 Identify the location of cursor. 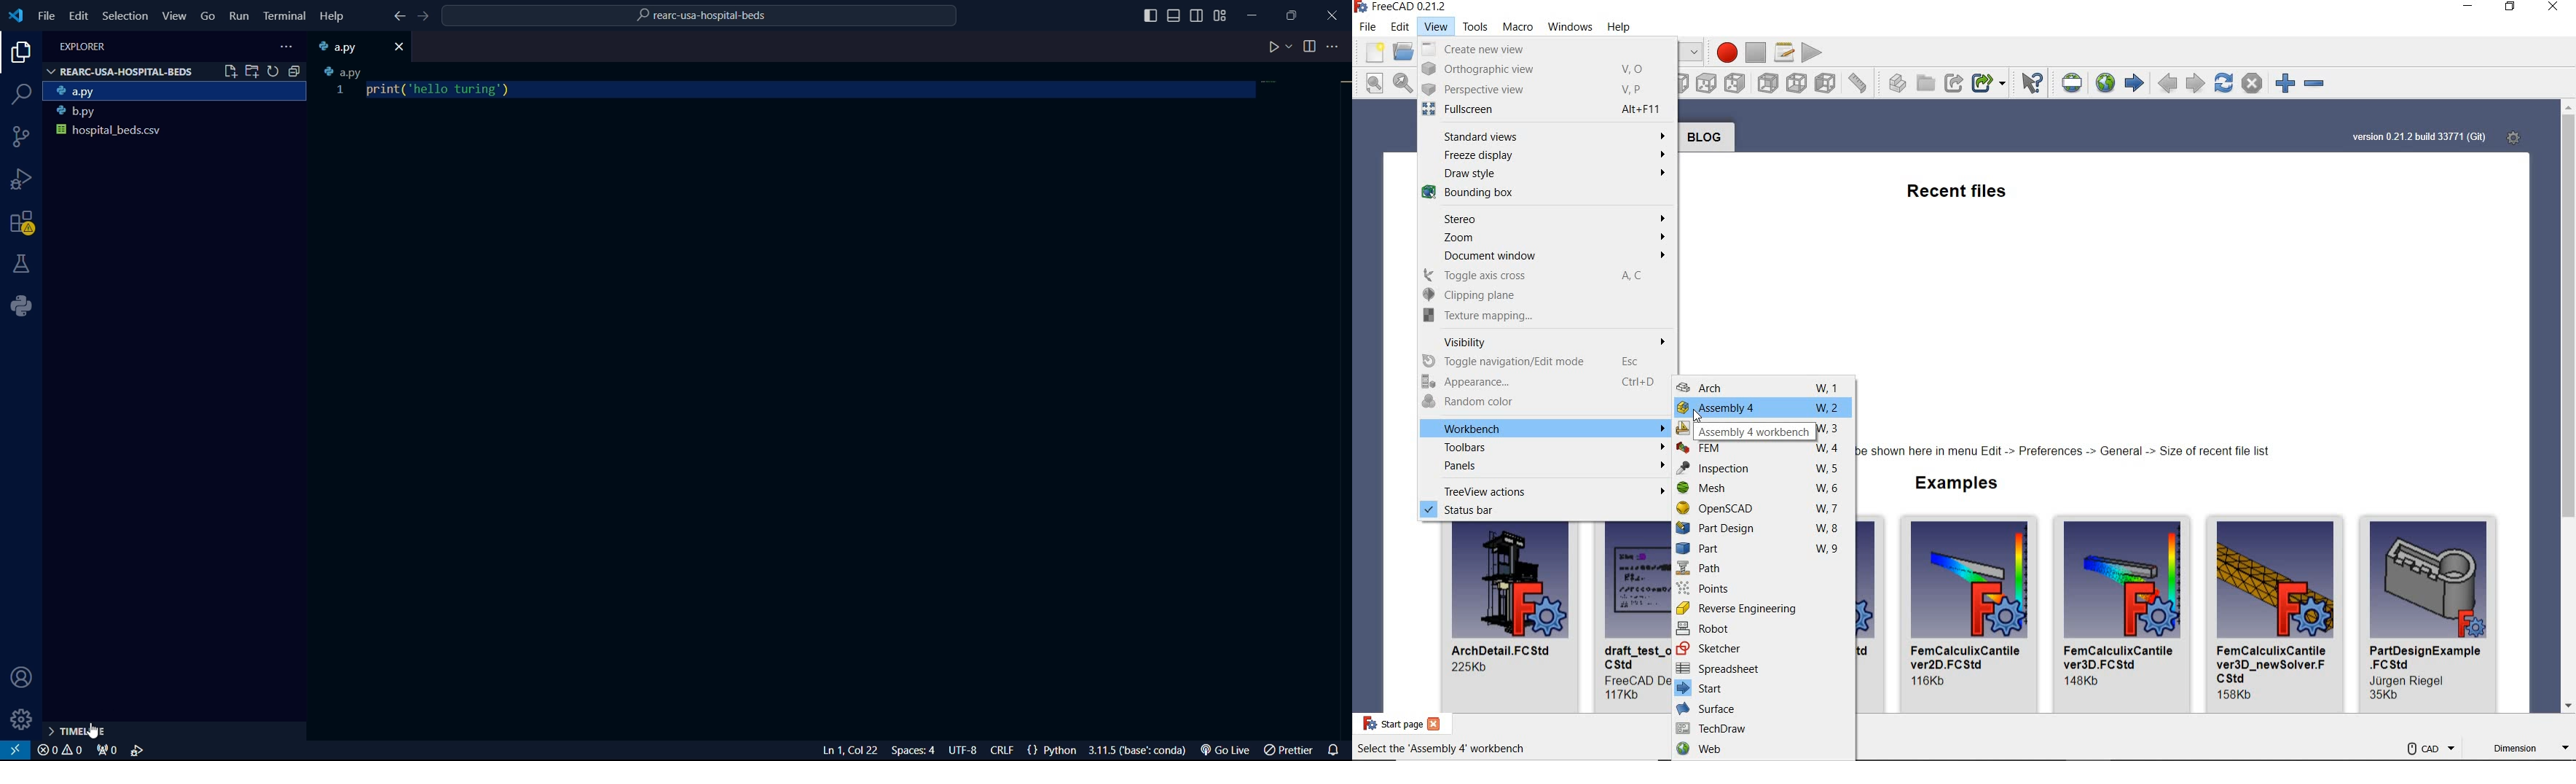
(1487, 433).